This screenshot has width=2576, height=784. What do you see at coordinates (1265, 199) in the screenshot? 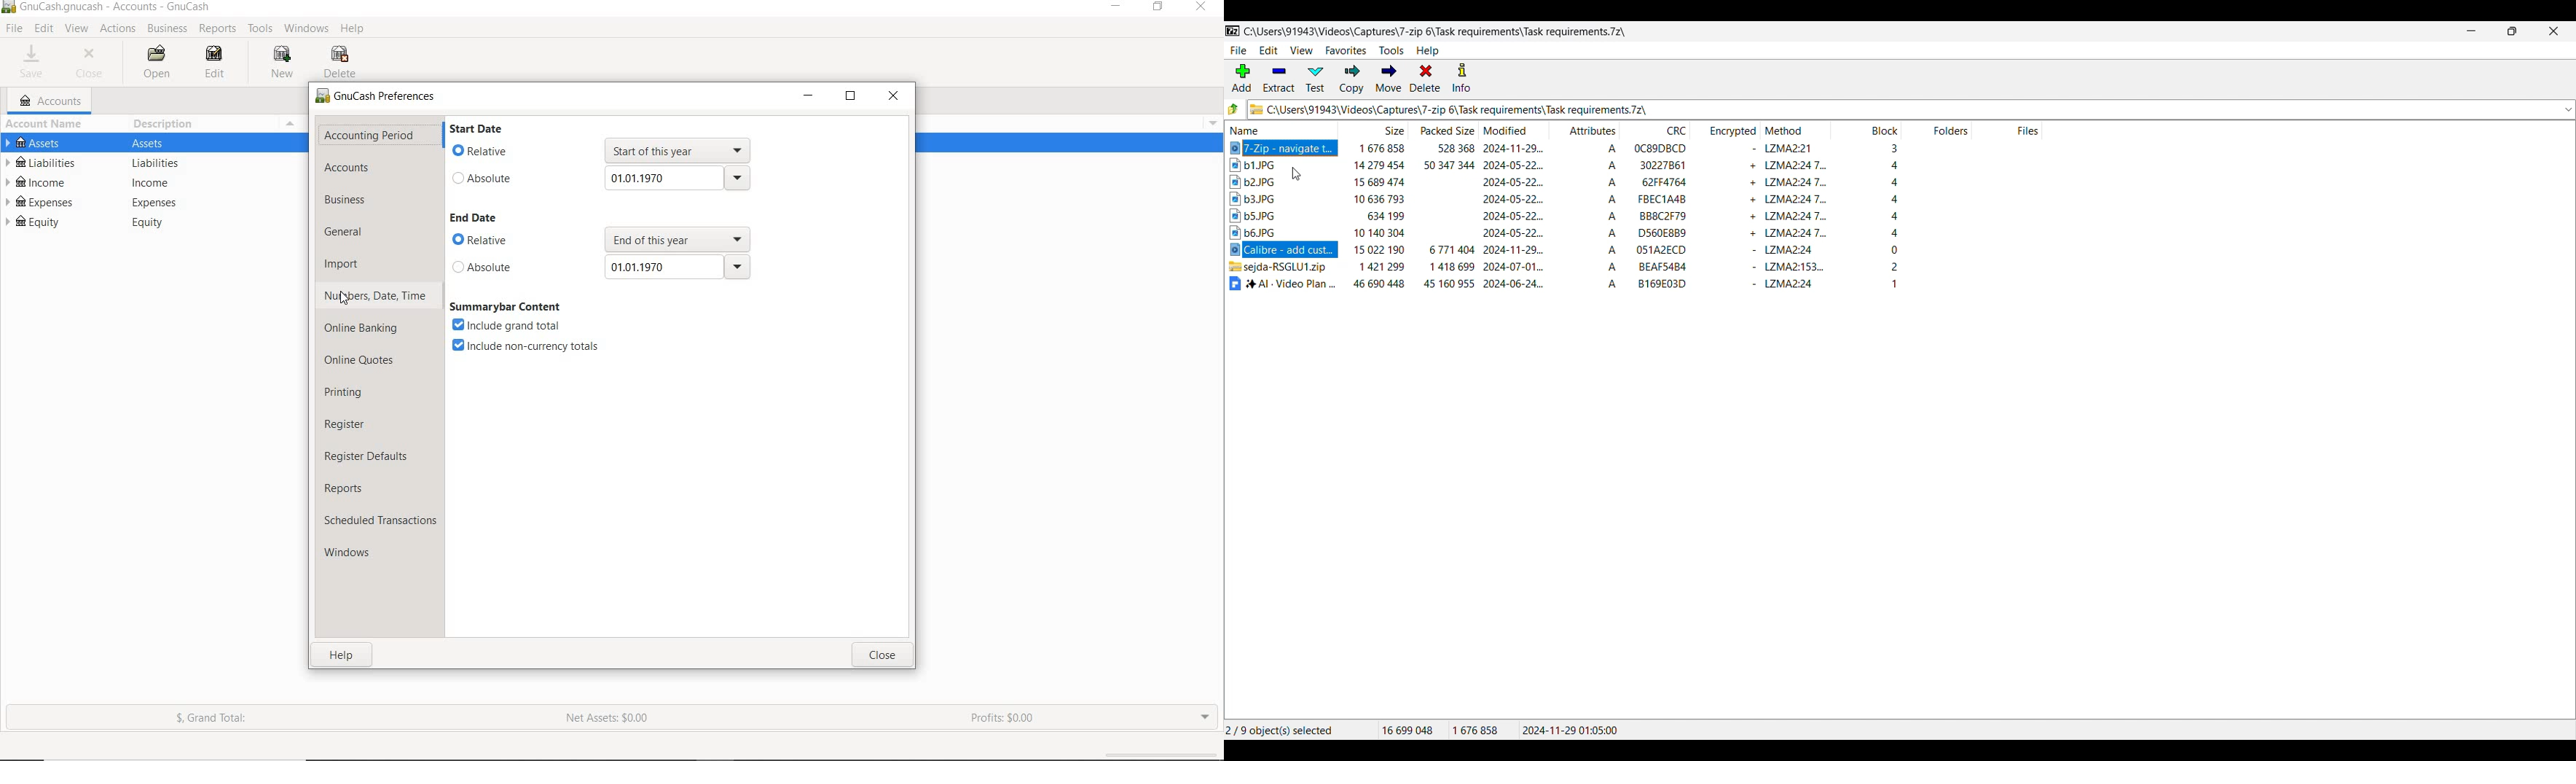
I see `image 3` at bounding box center [1265, 199].